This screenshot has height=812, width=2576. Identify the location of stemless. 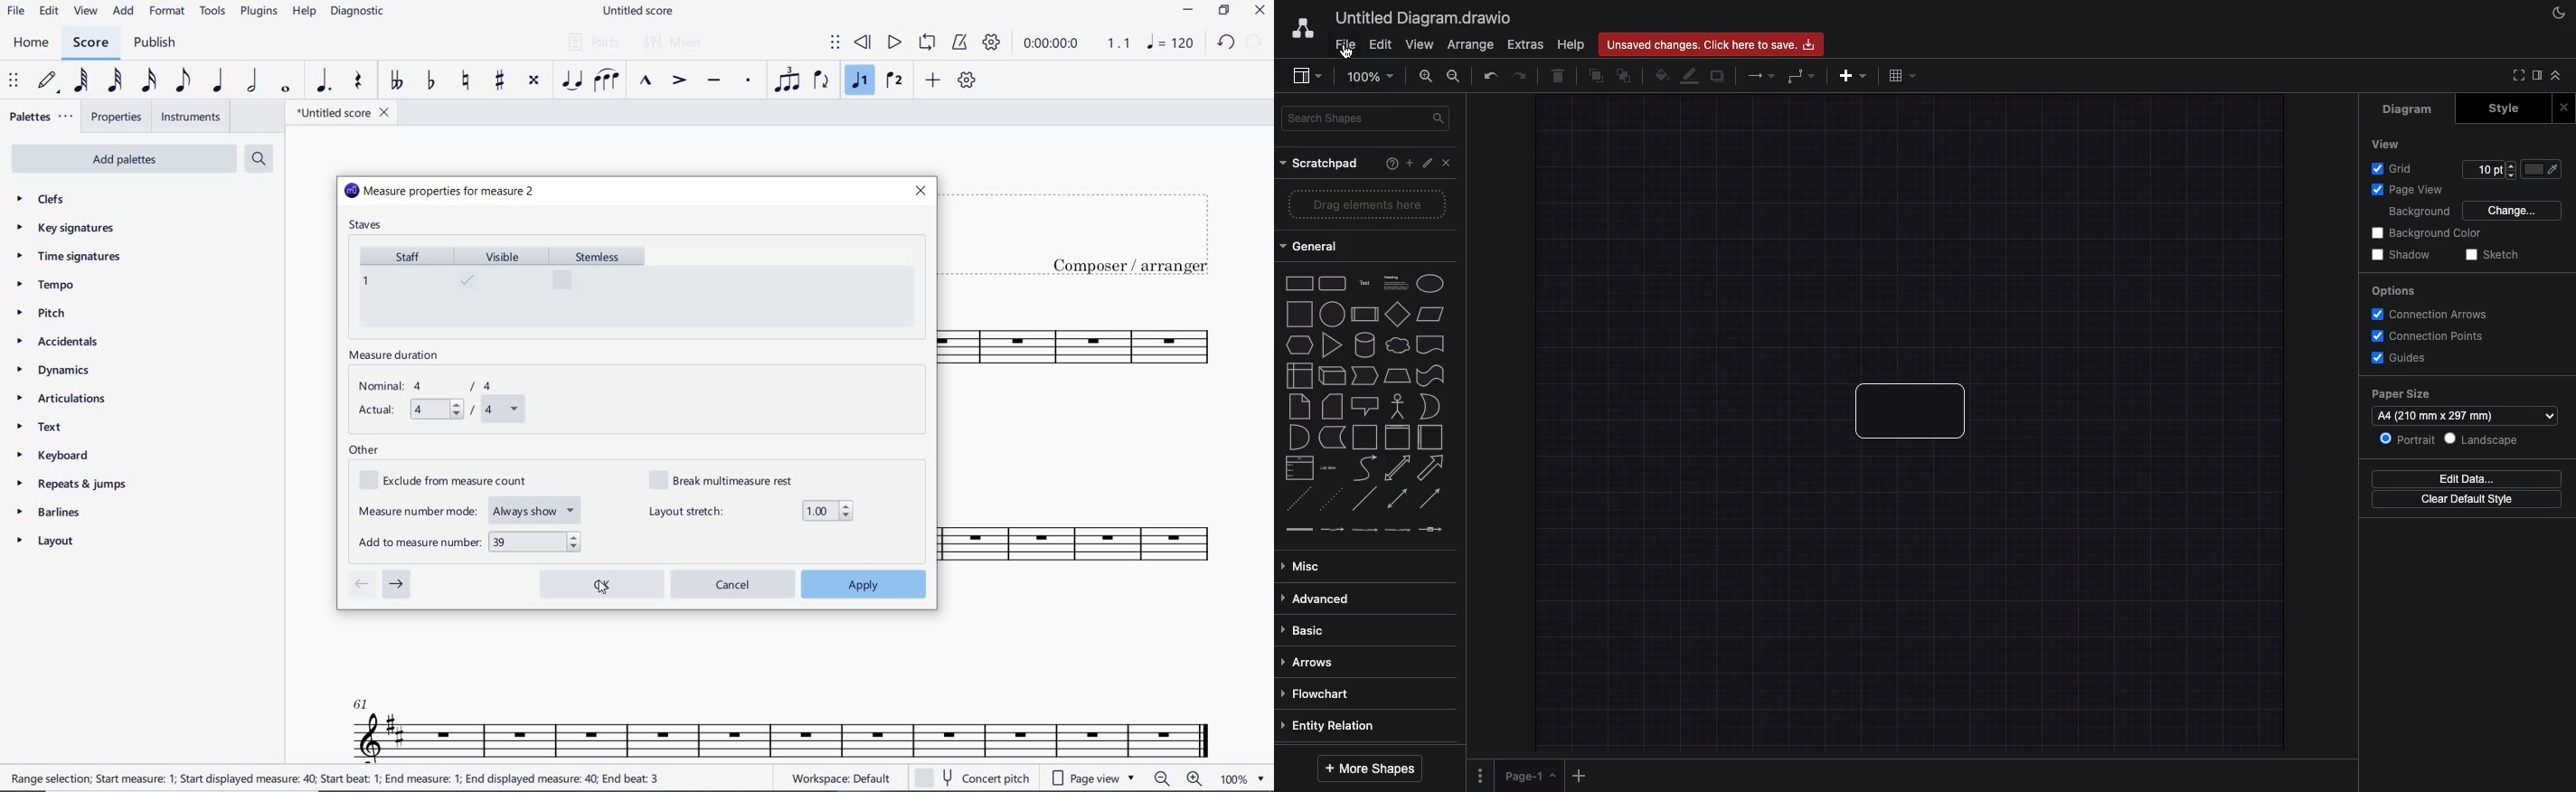
(604, 285).